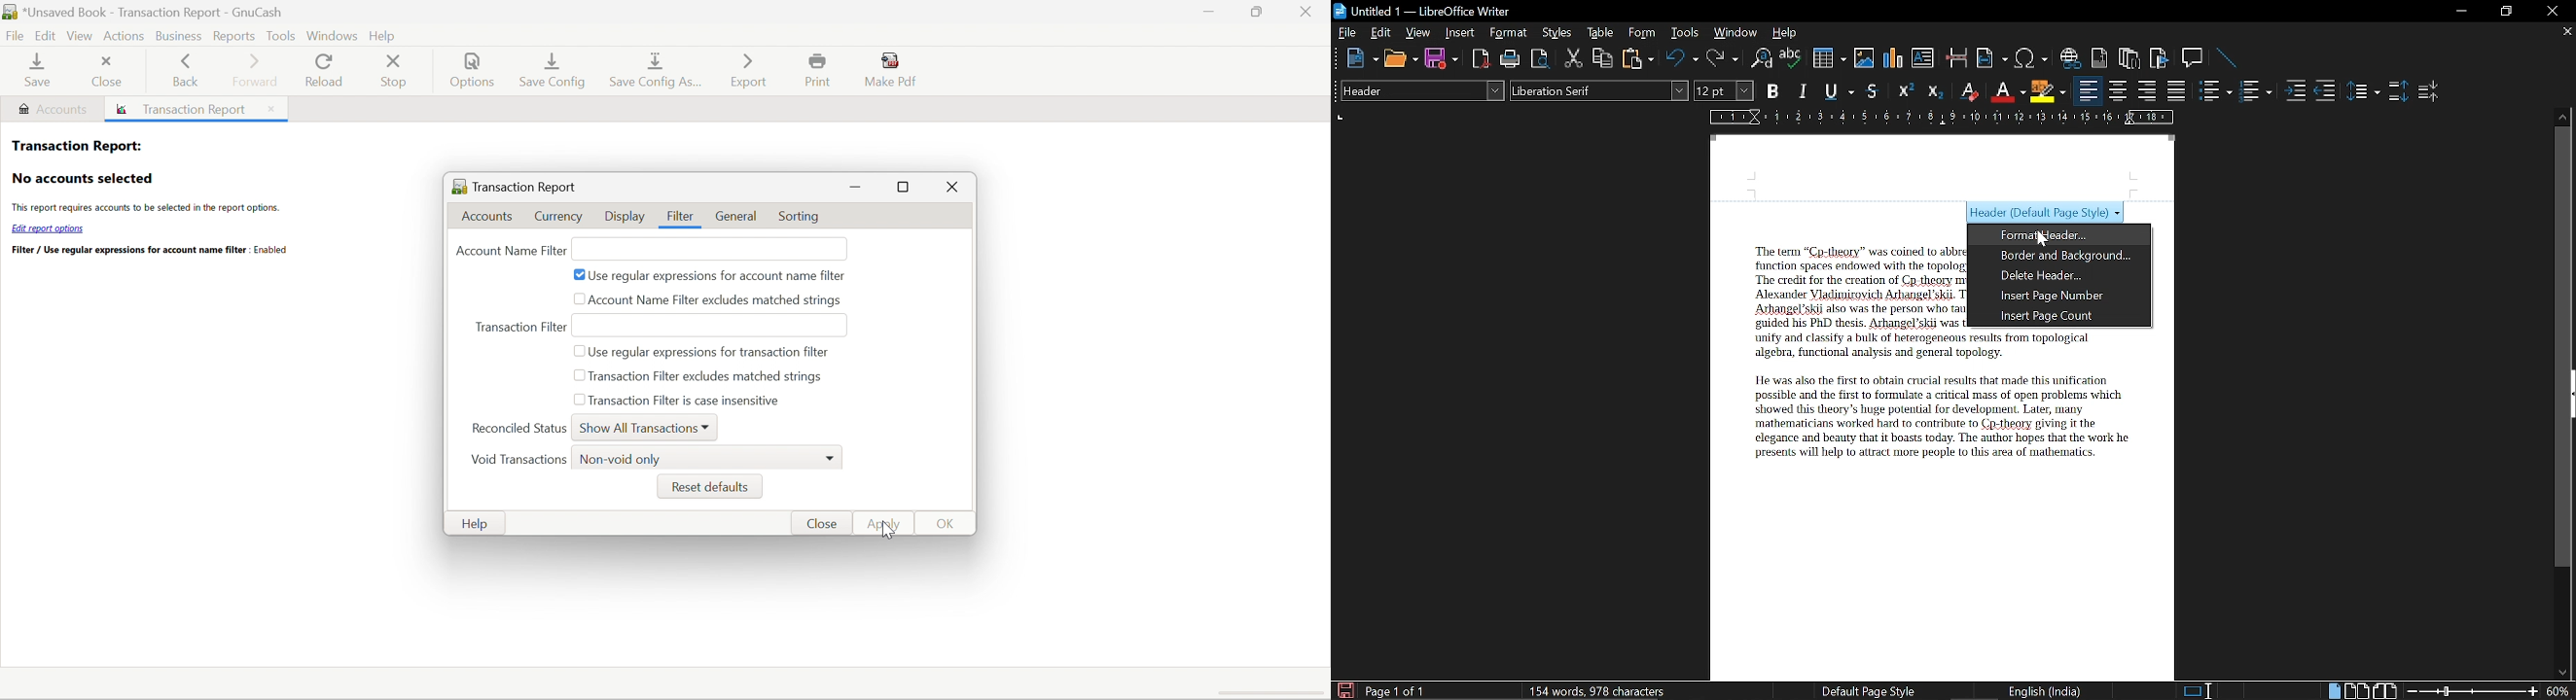 This screenshot has width=2576, height=700. What do you see at coordinates (2066, 276) in the screenshot?
I see `Delete header` at bounding box center [2066, 276].